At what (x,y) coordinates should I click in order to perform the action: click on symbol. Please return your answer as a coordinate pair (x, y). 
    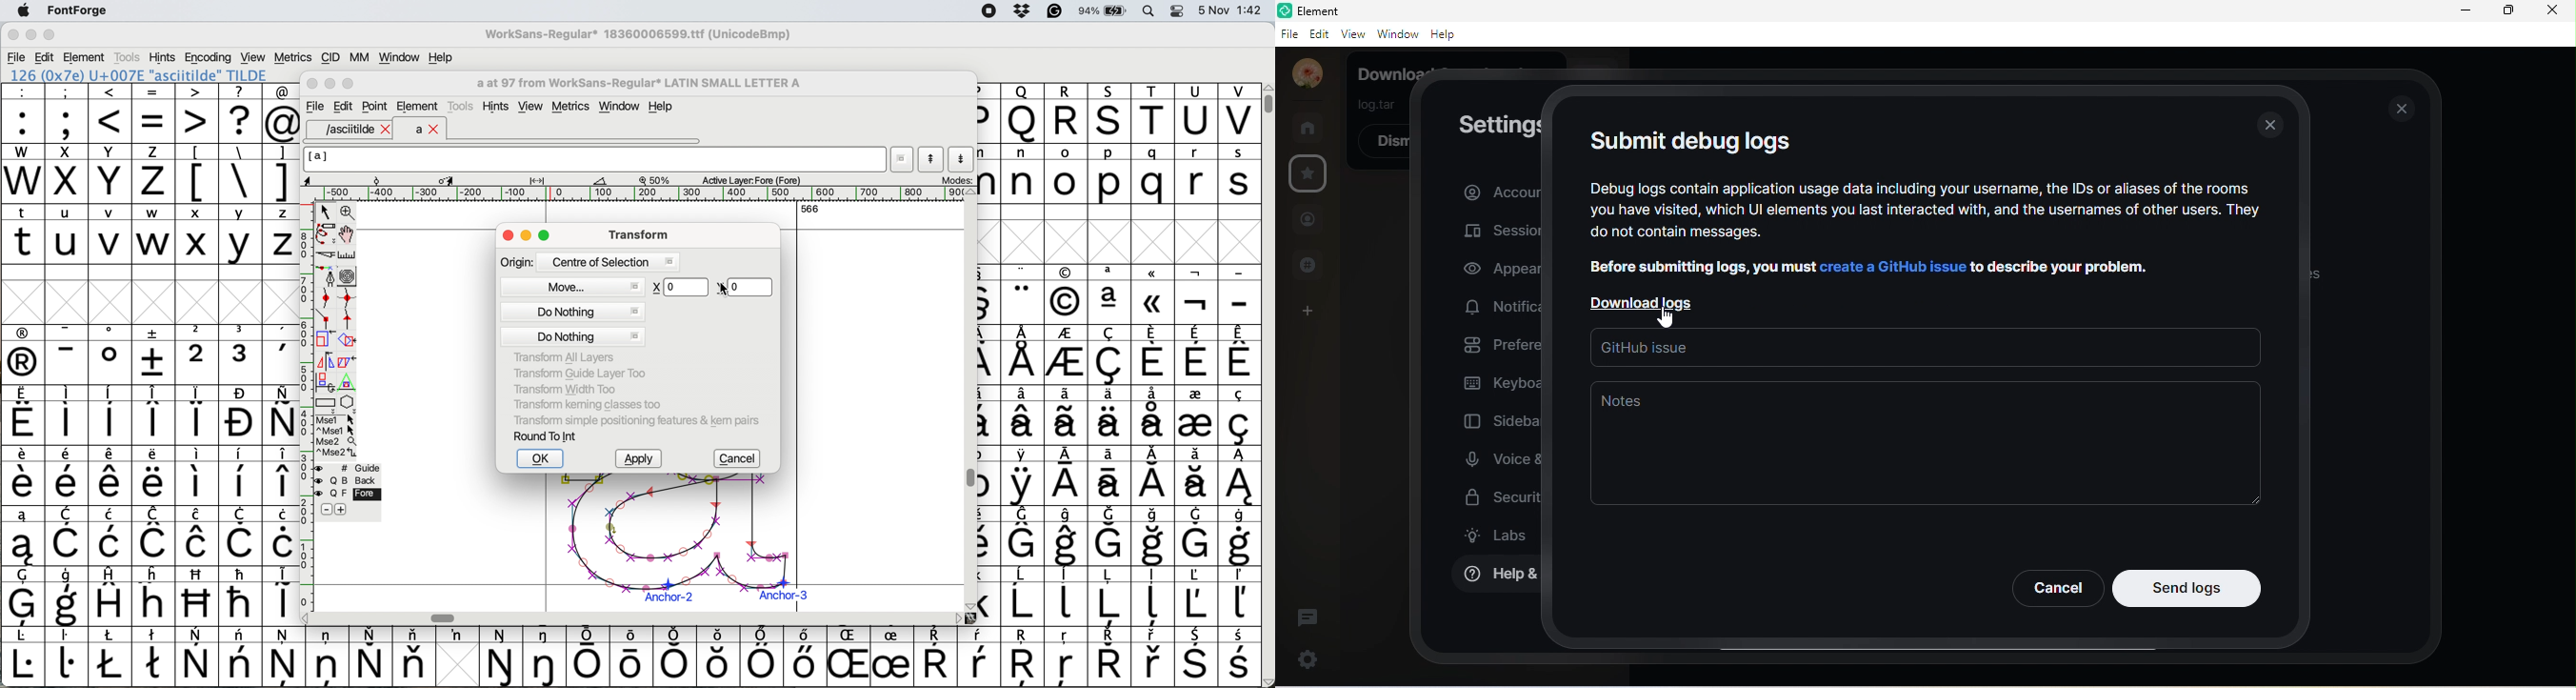
    Looking at the image, I should click on (1025, 415).